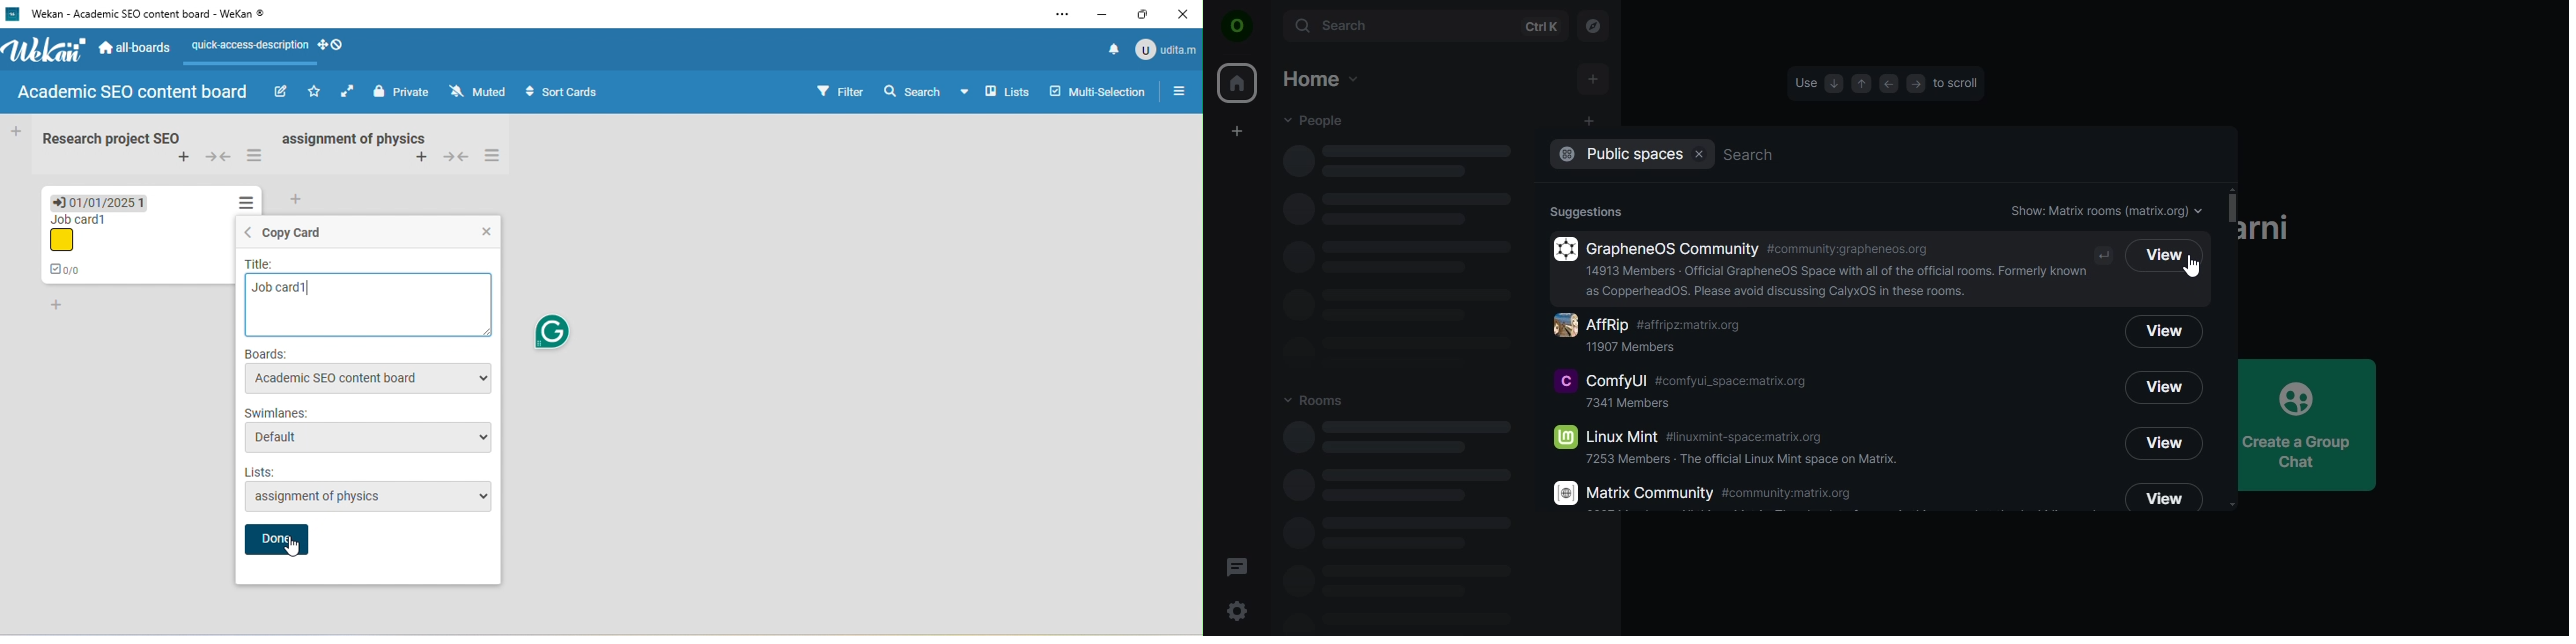 Image resolution: width=2576 pixels, height=644 pixels. What do you see at coordinates (2167, 389) in the screenshot?
I see `view` at bounding box center [2167, 389].